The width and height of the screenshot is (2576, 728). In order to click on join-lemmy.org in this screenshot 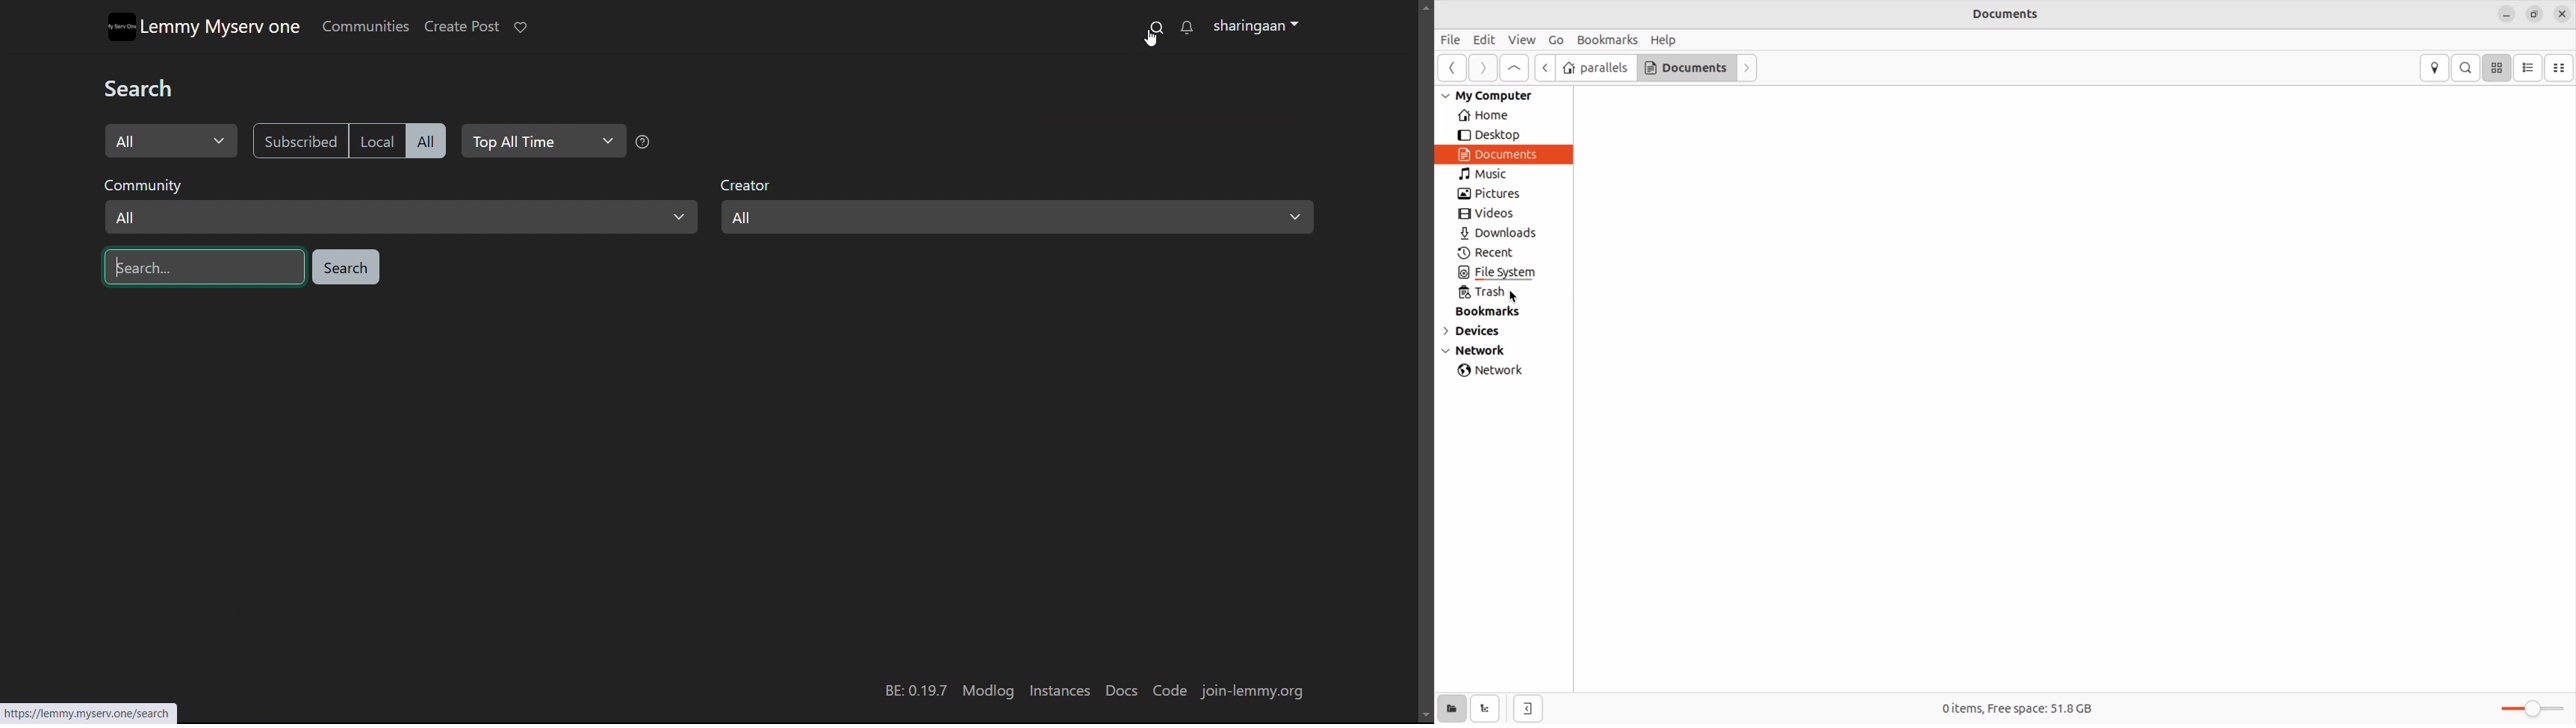, I will do `click(1255, 690)`.